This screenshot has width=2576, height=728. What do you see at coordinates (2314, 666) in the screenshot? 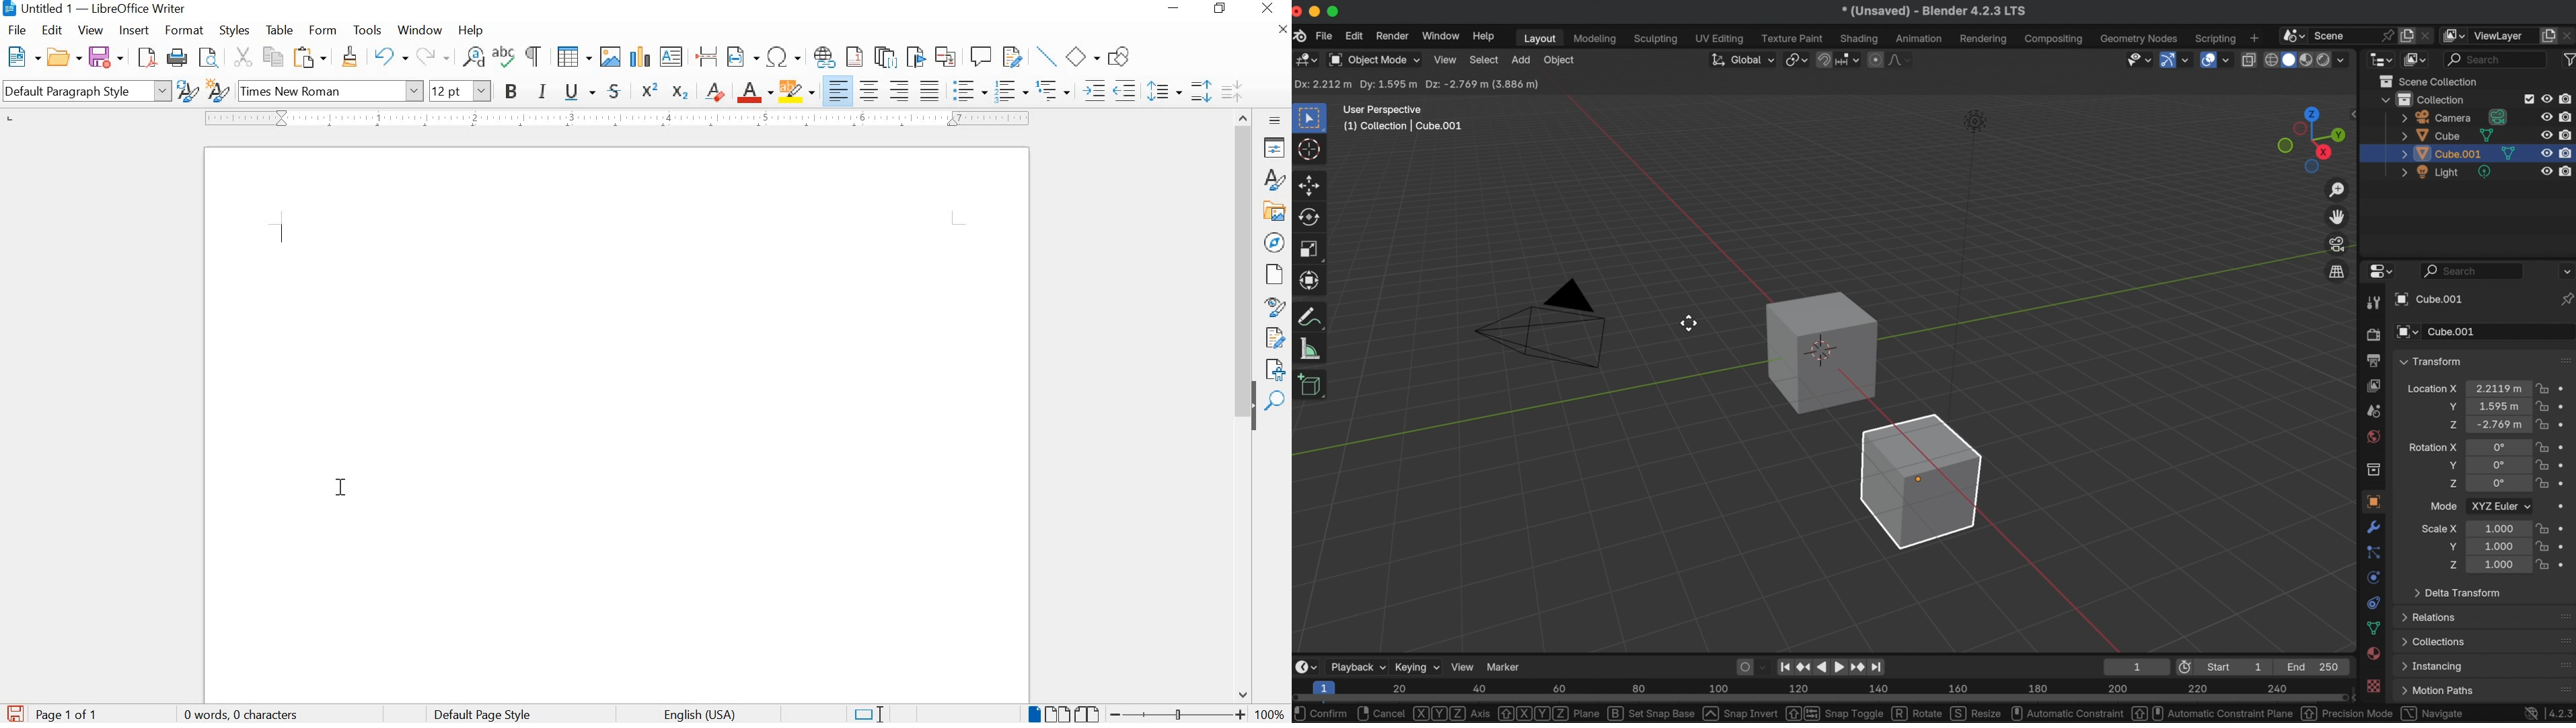
I see `End 250` at bounding box center [2314, 666].